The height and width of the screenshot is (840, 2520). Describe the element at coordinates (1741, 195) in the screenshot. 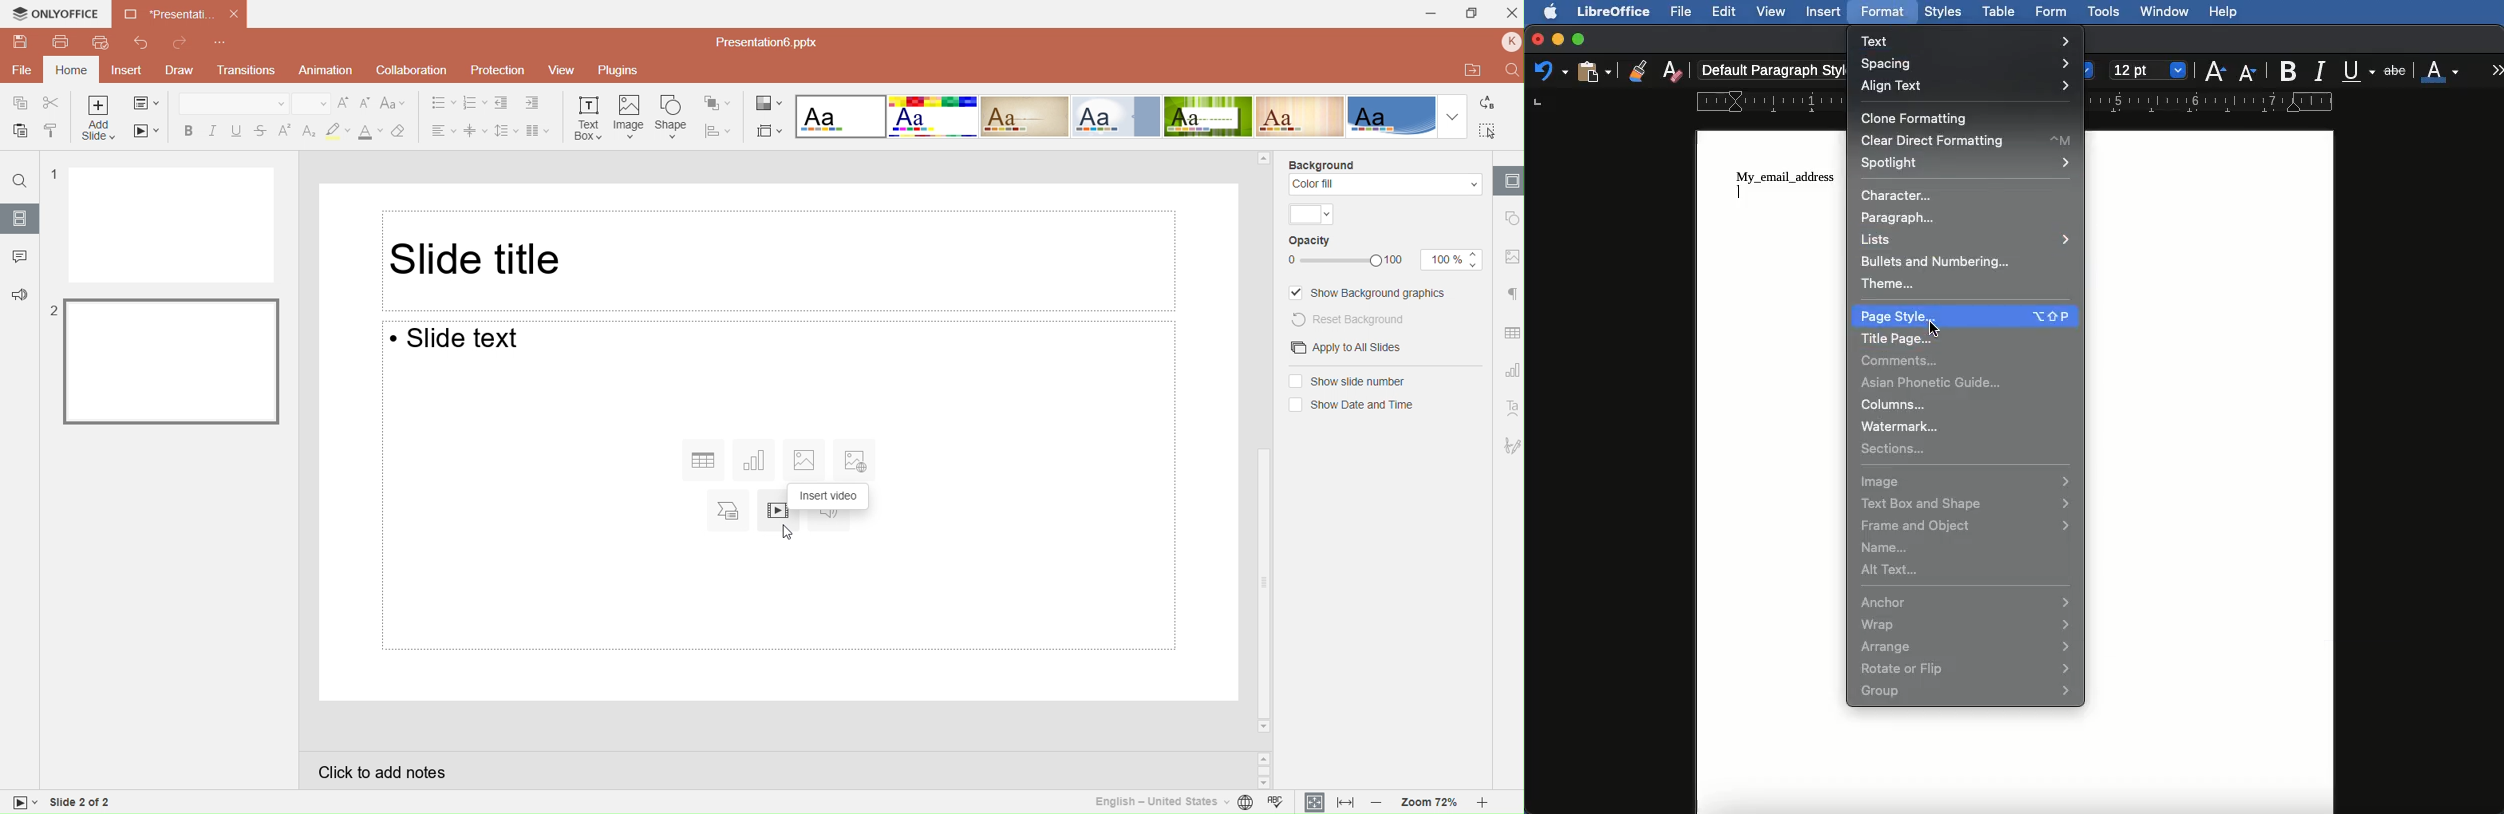

I see `typing` at that location.